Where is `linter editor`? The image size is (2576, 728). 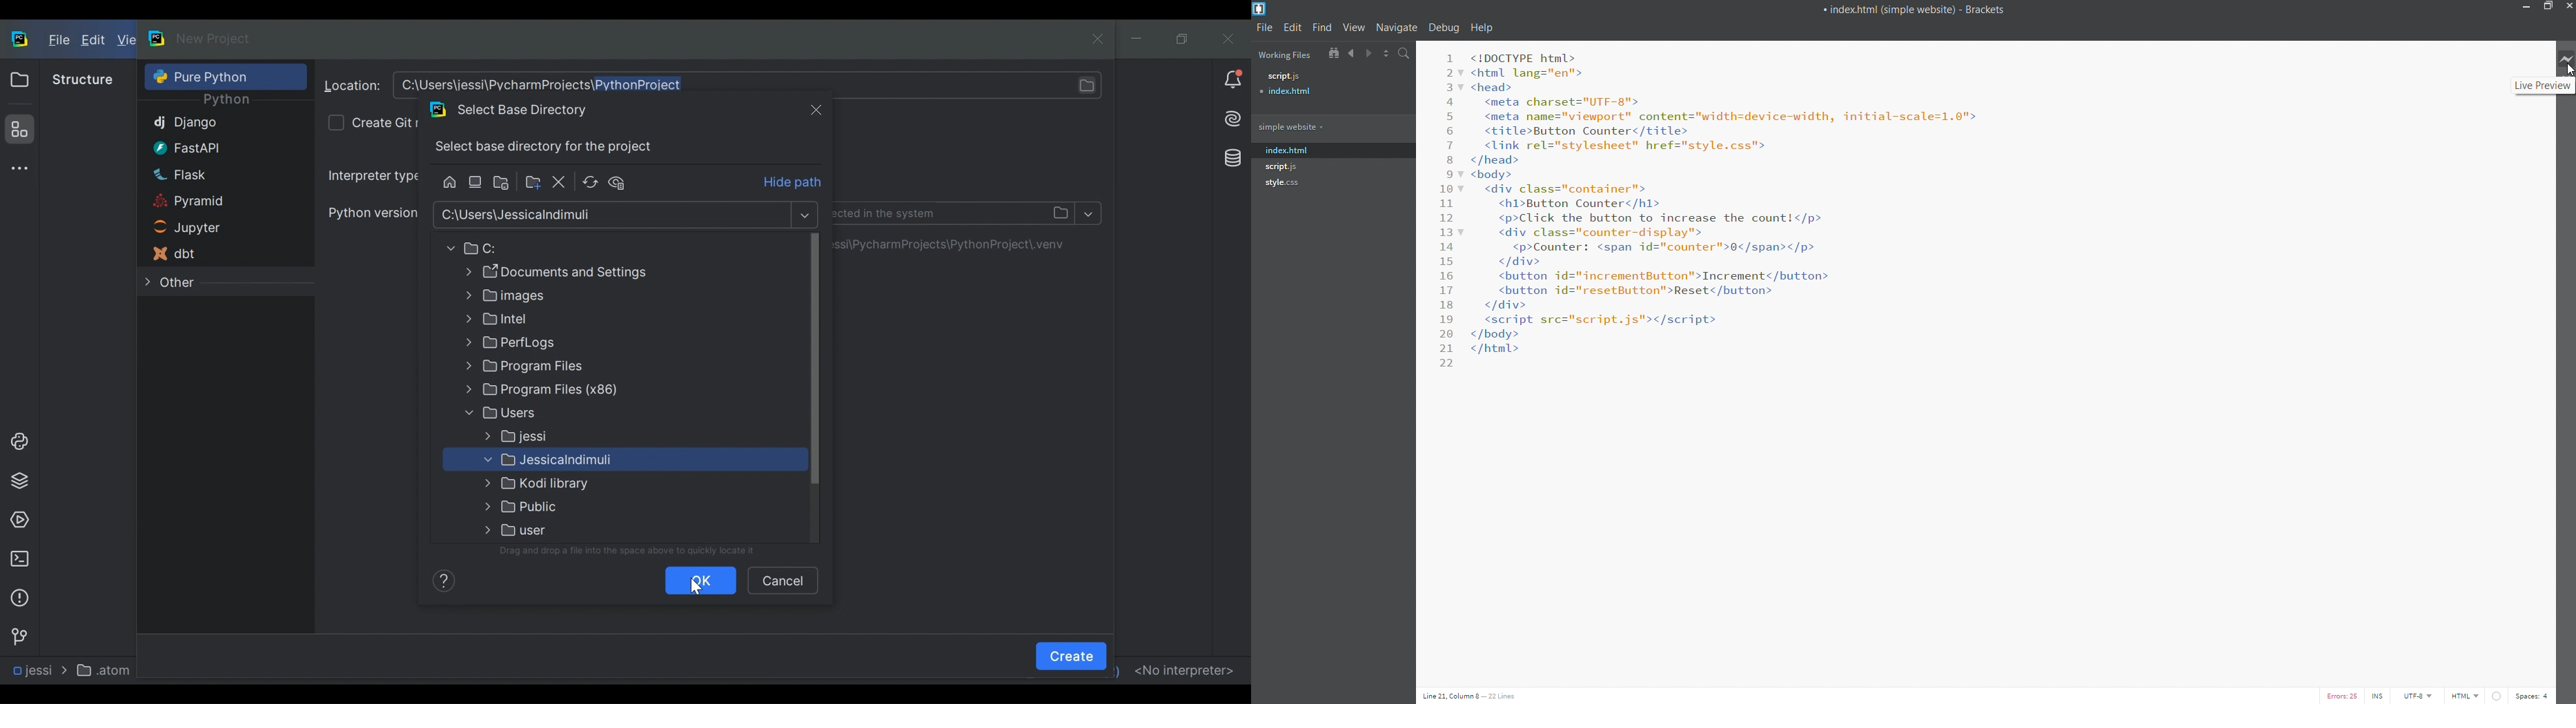
linter editor is located at coordinates (2495, 696).